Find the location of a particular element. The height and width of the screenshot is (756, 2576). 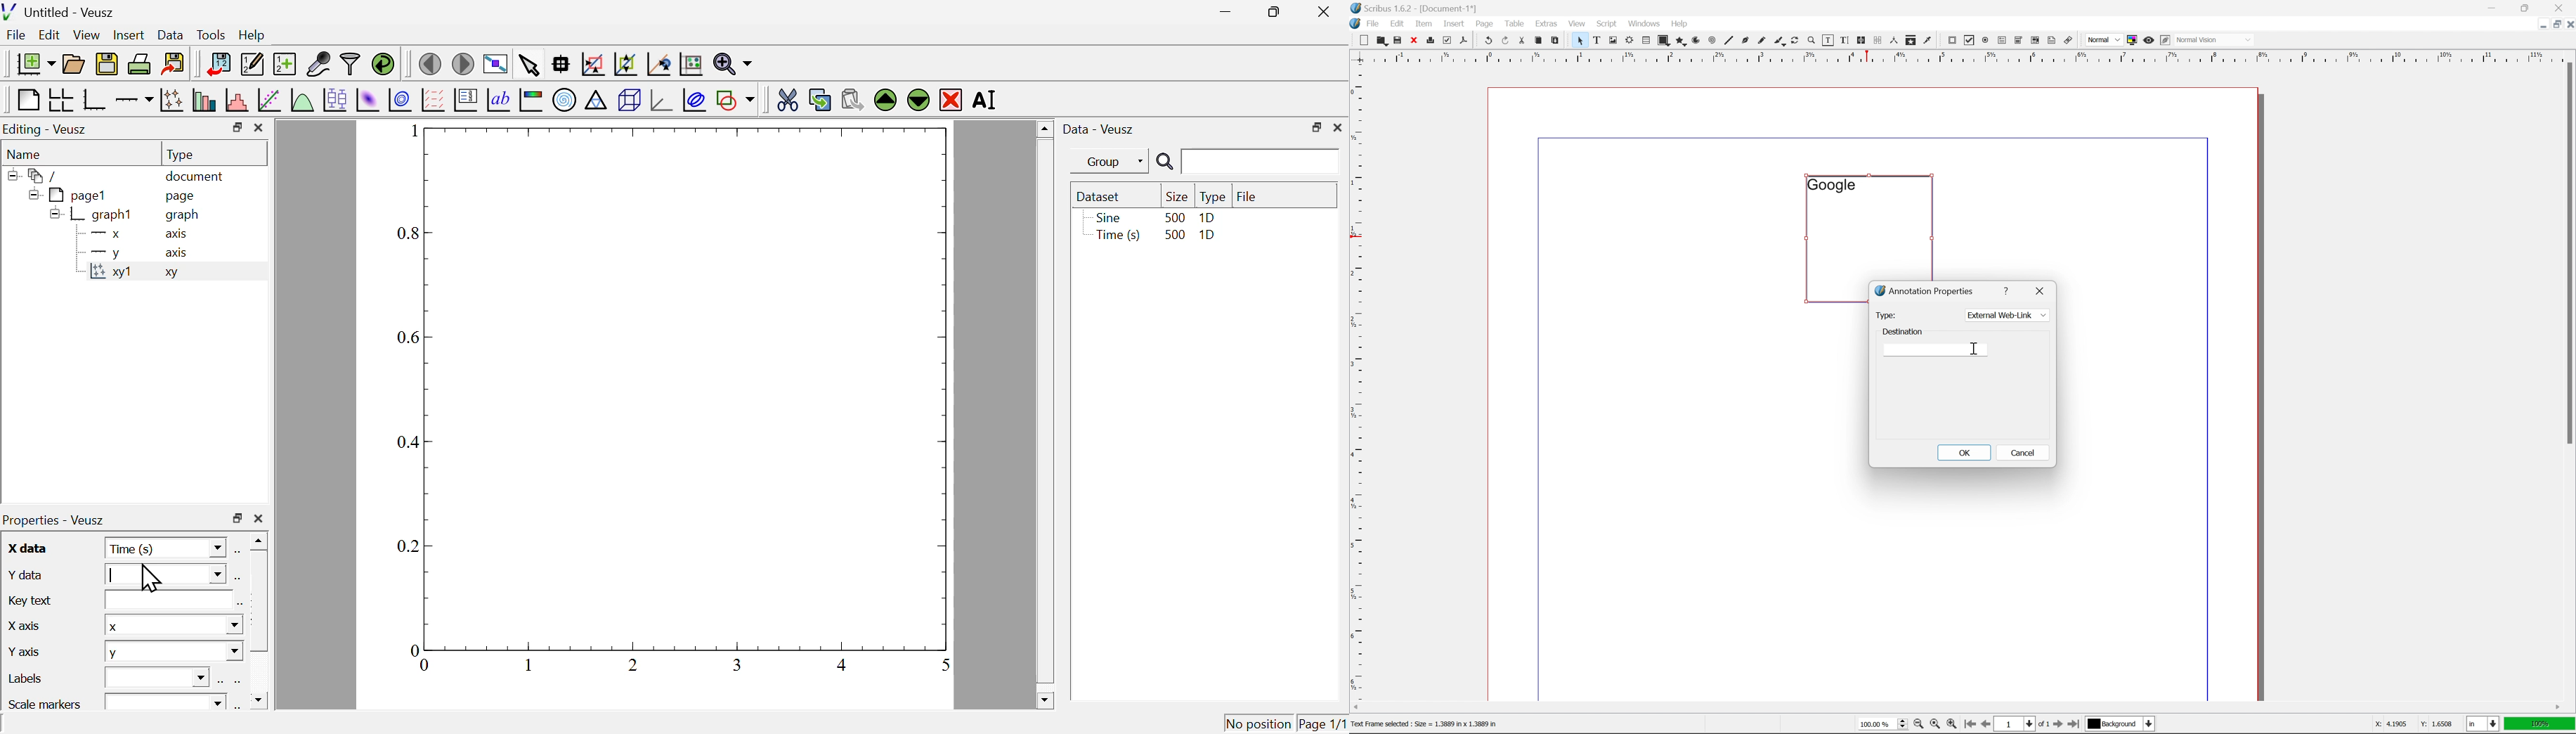

insert is located at coordinates (1454, 23).